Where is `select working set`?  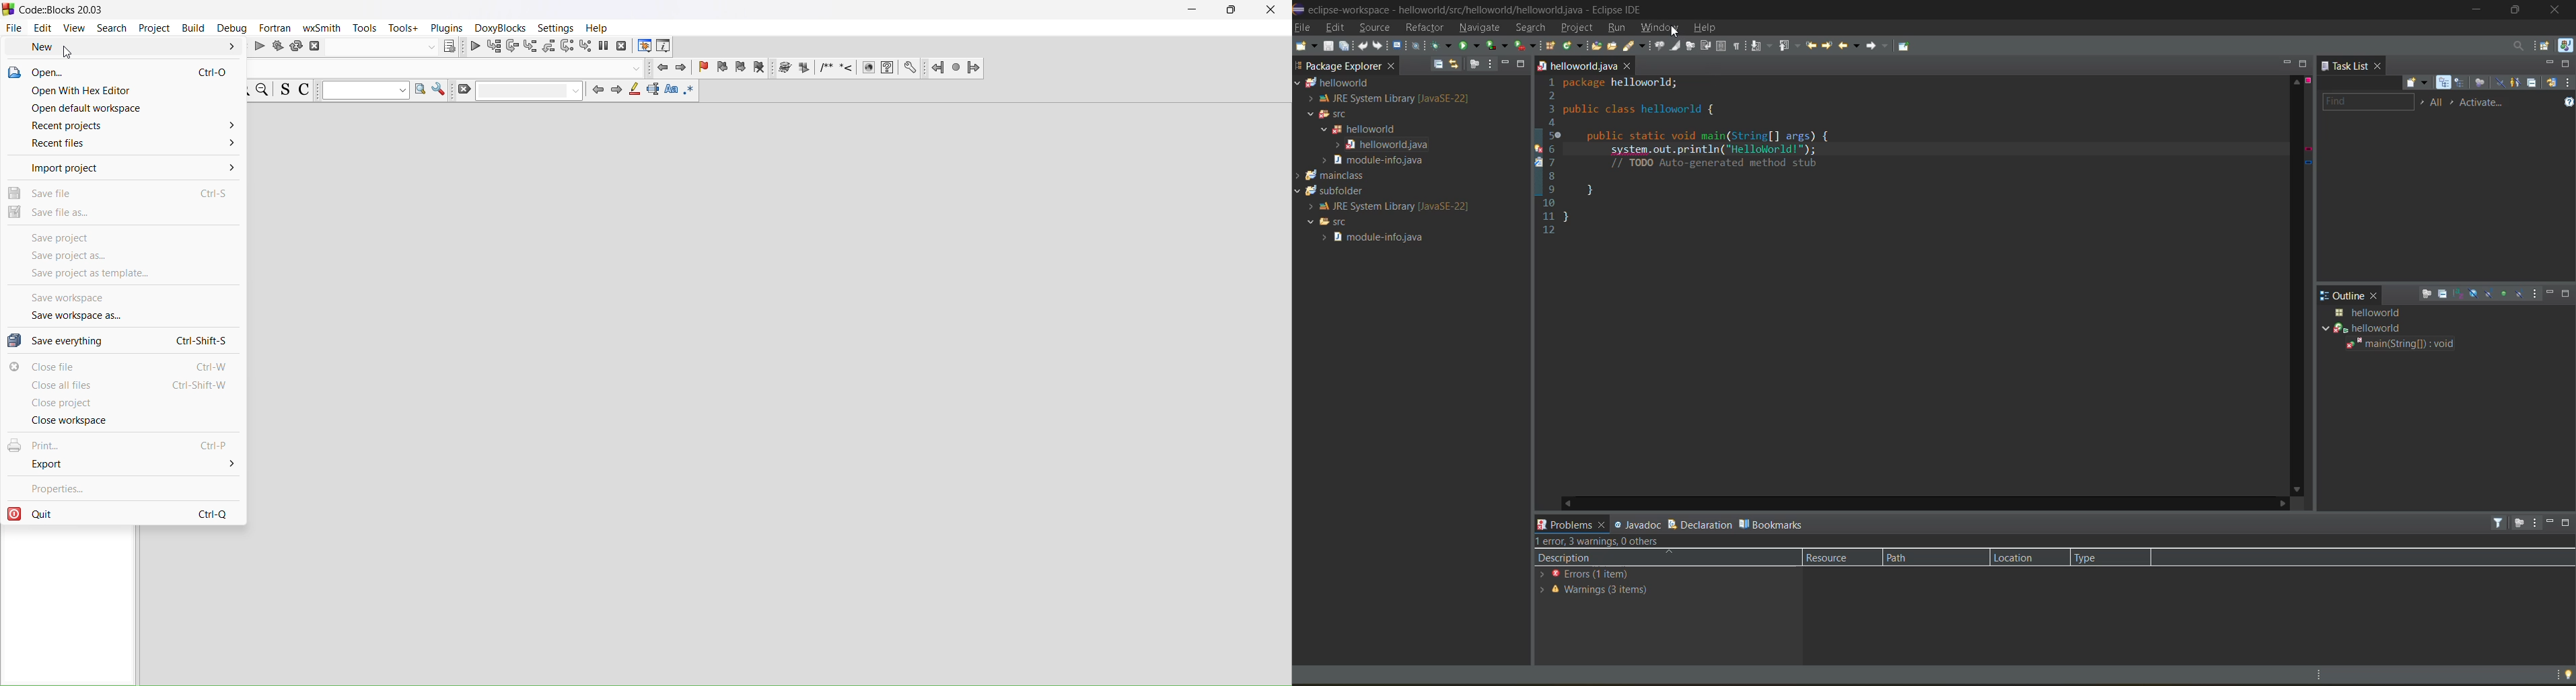 select working set is located at coordinates (2423, 103).